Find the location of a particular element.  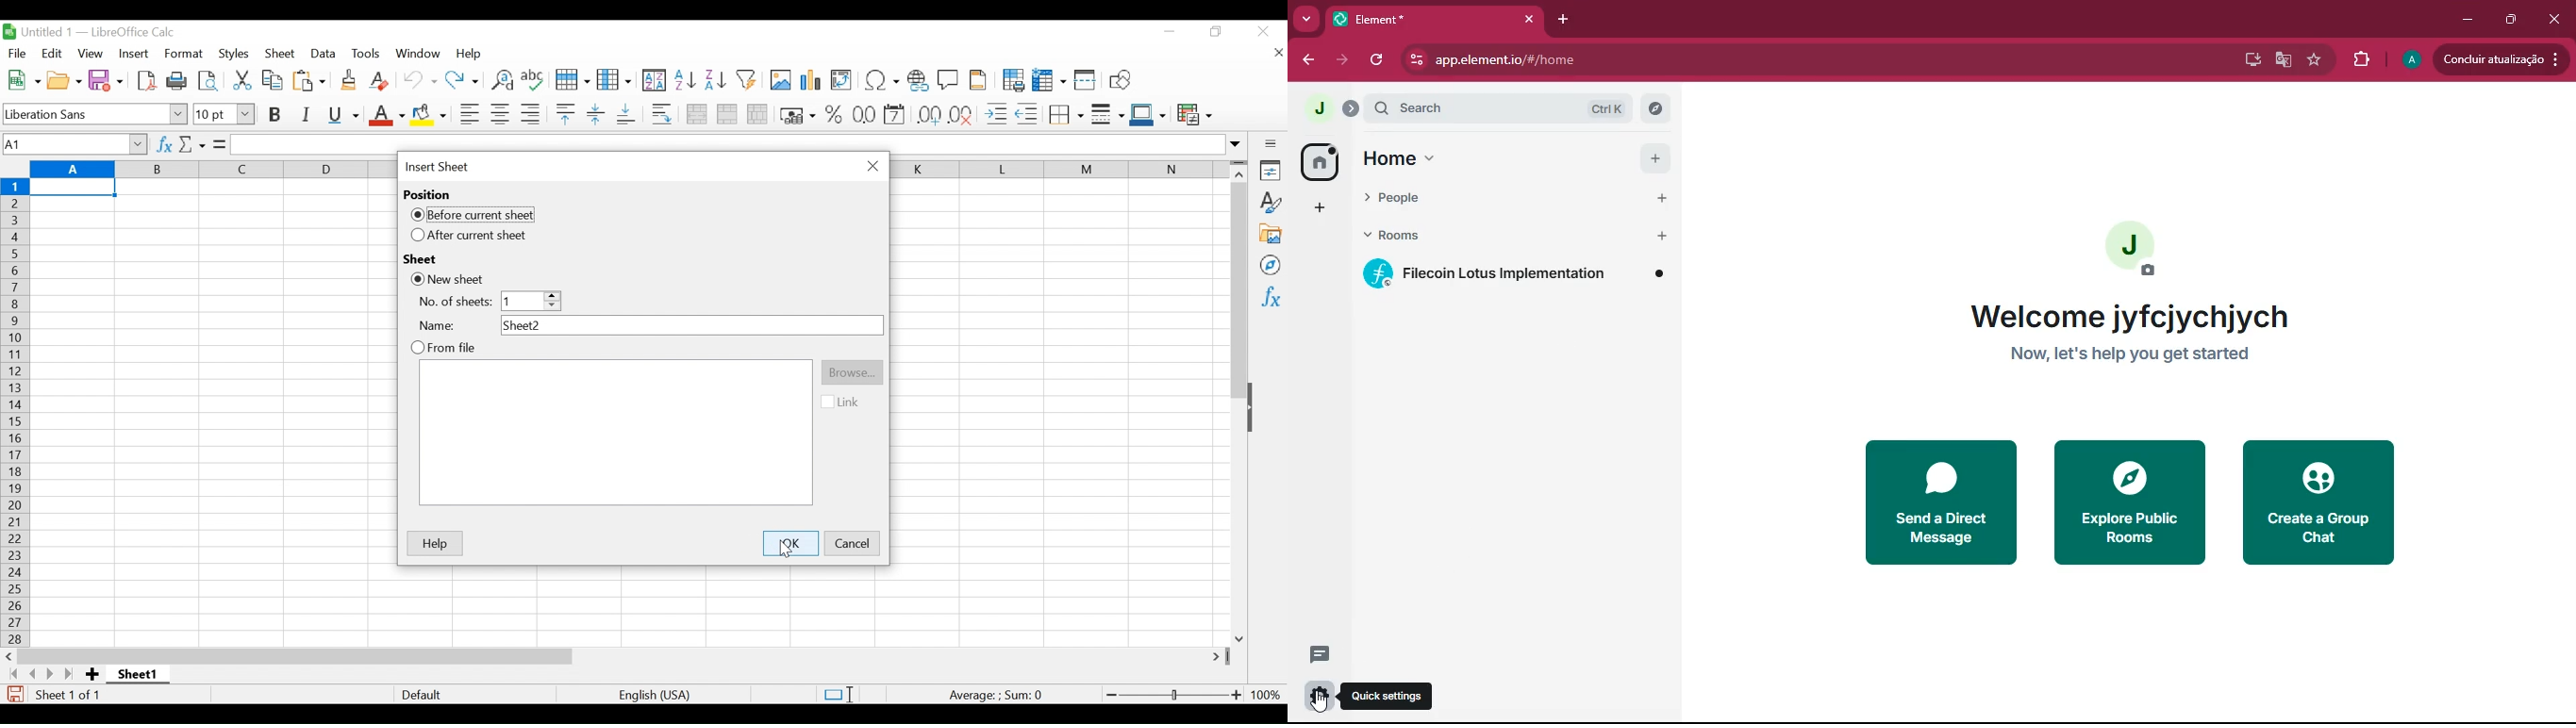

Scroll to the next page is located at coordinates (53, 674).